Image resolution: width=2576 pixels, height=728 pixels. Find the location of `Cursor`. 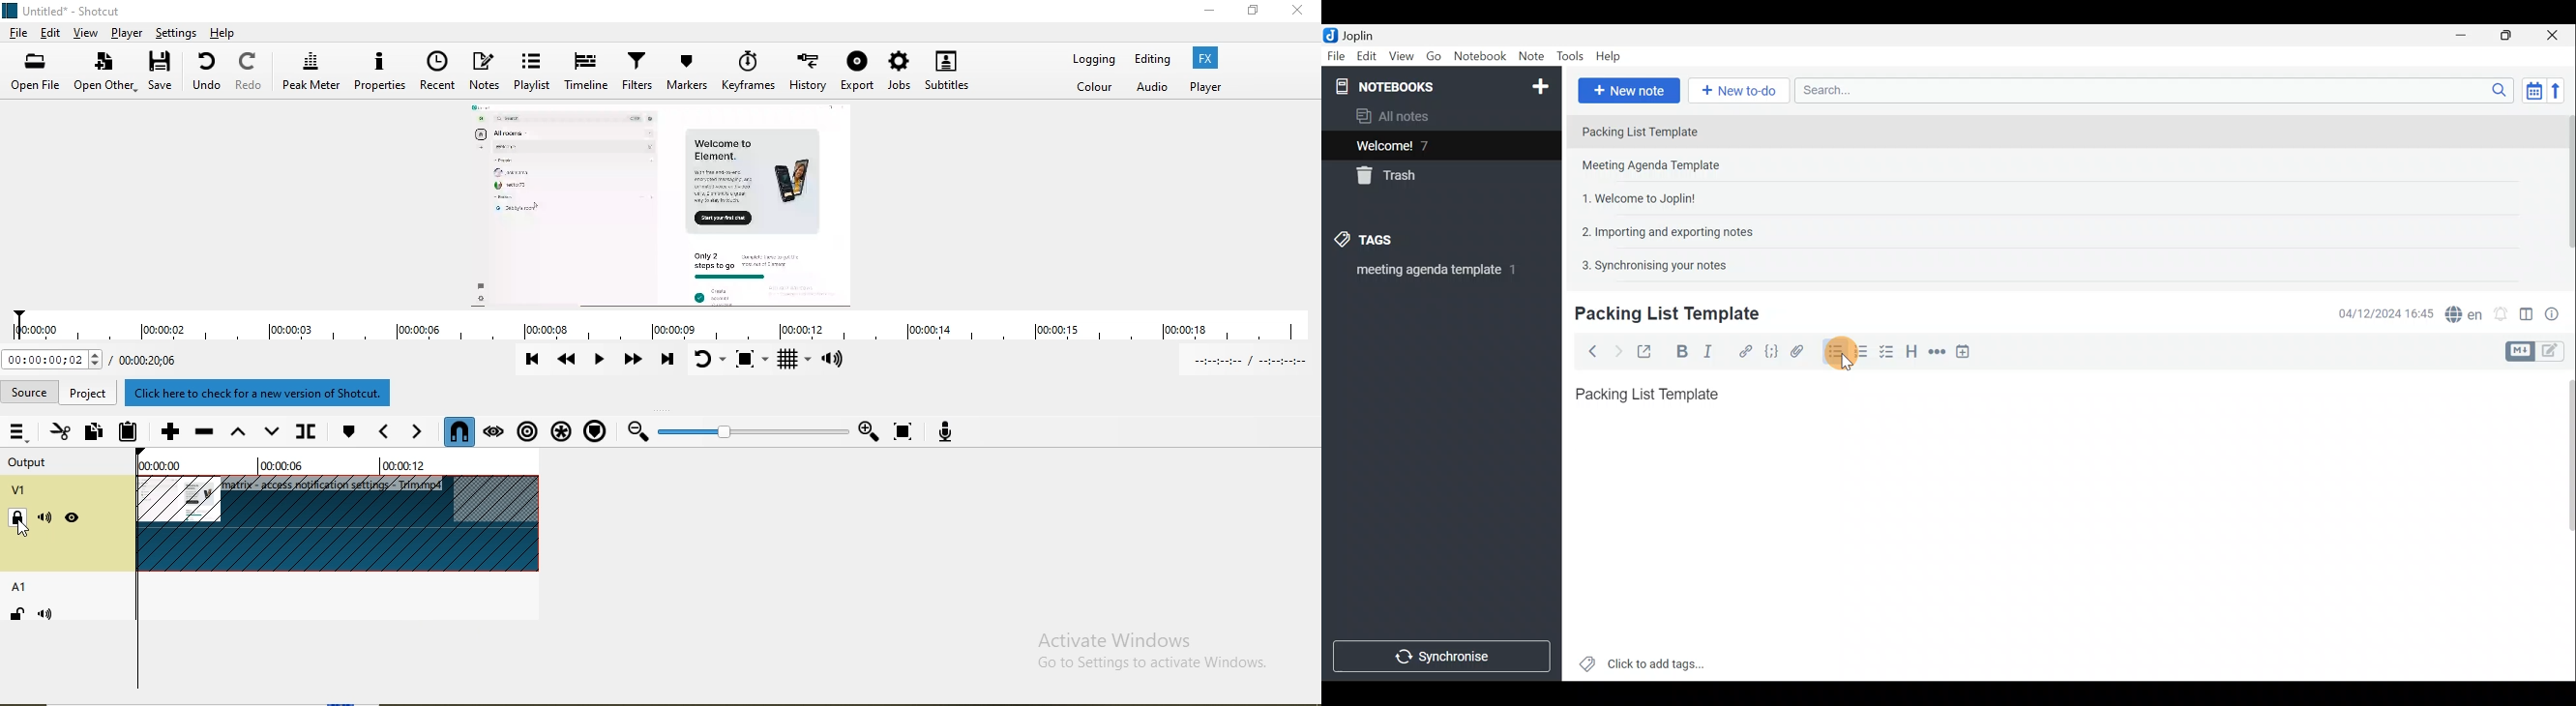

Cursor is located at coordinates (1838, 362).